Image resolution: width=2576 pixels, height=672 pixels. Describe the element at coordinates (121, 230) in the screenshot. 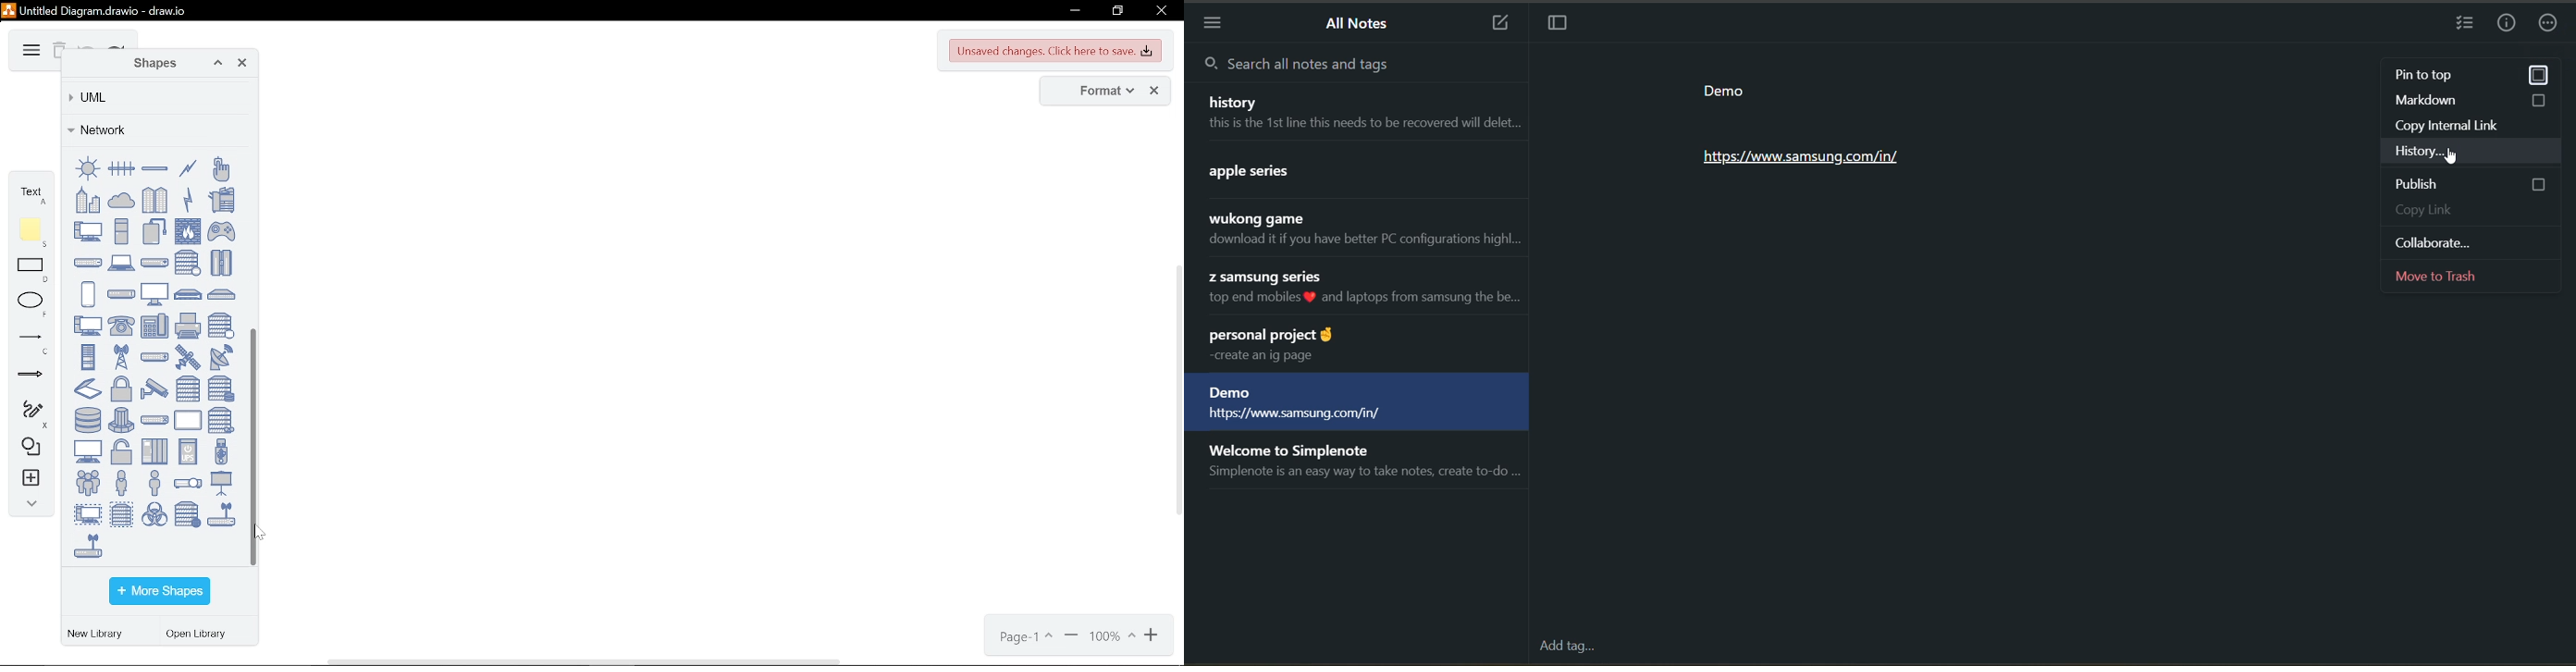

I see `desktop PC` at that location.